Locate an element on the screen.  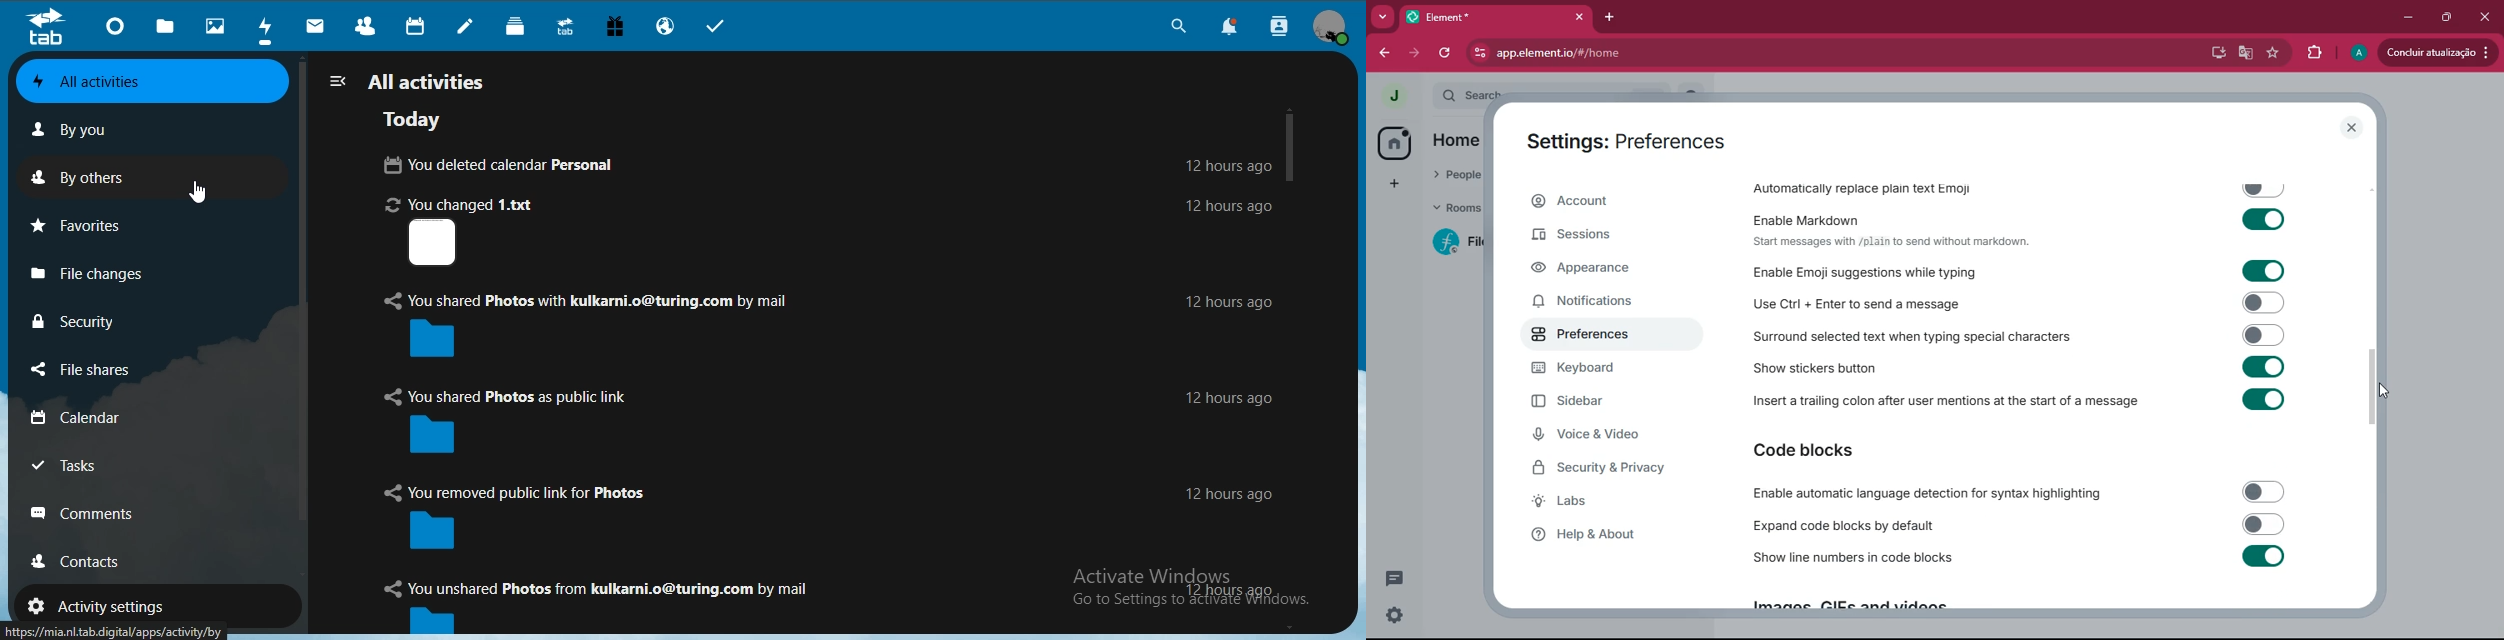
Expand code blocks by default is located at coordinates (2018, 525).